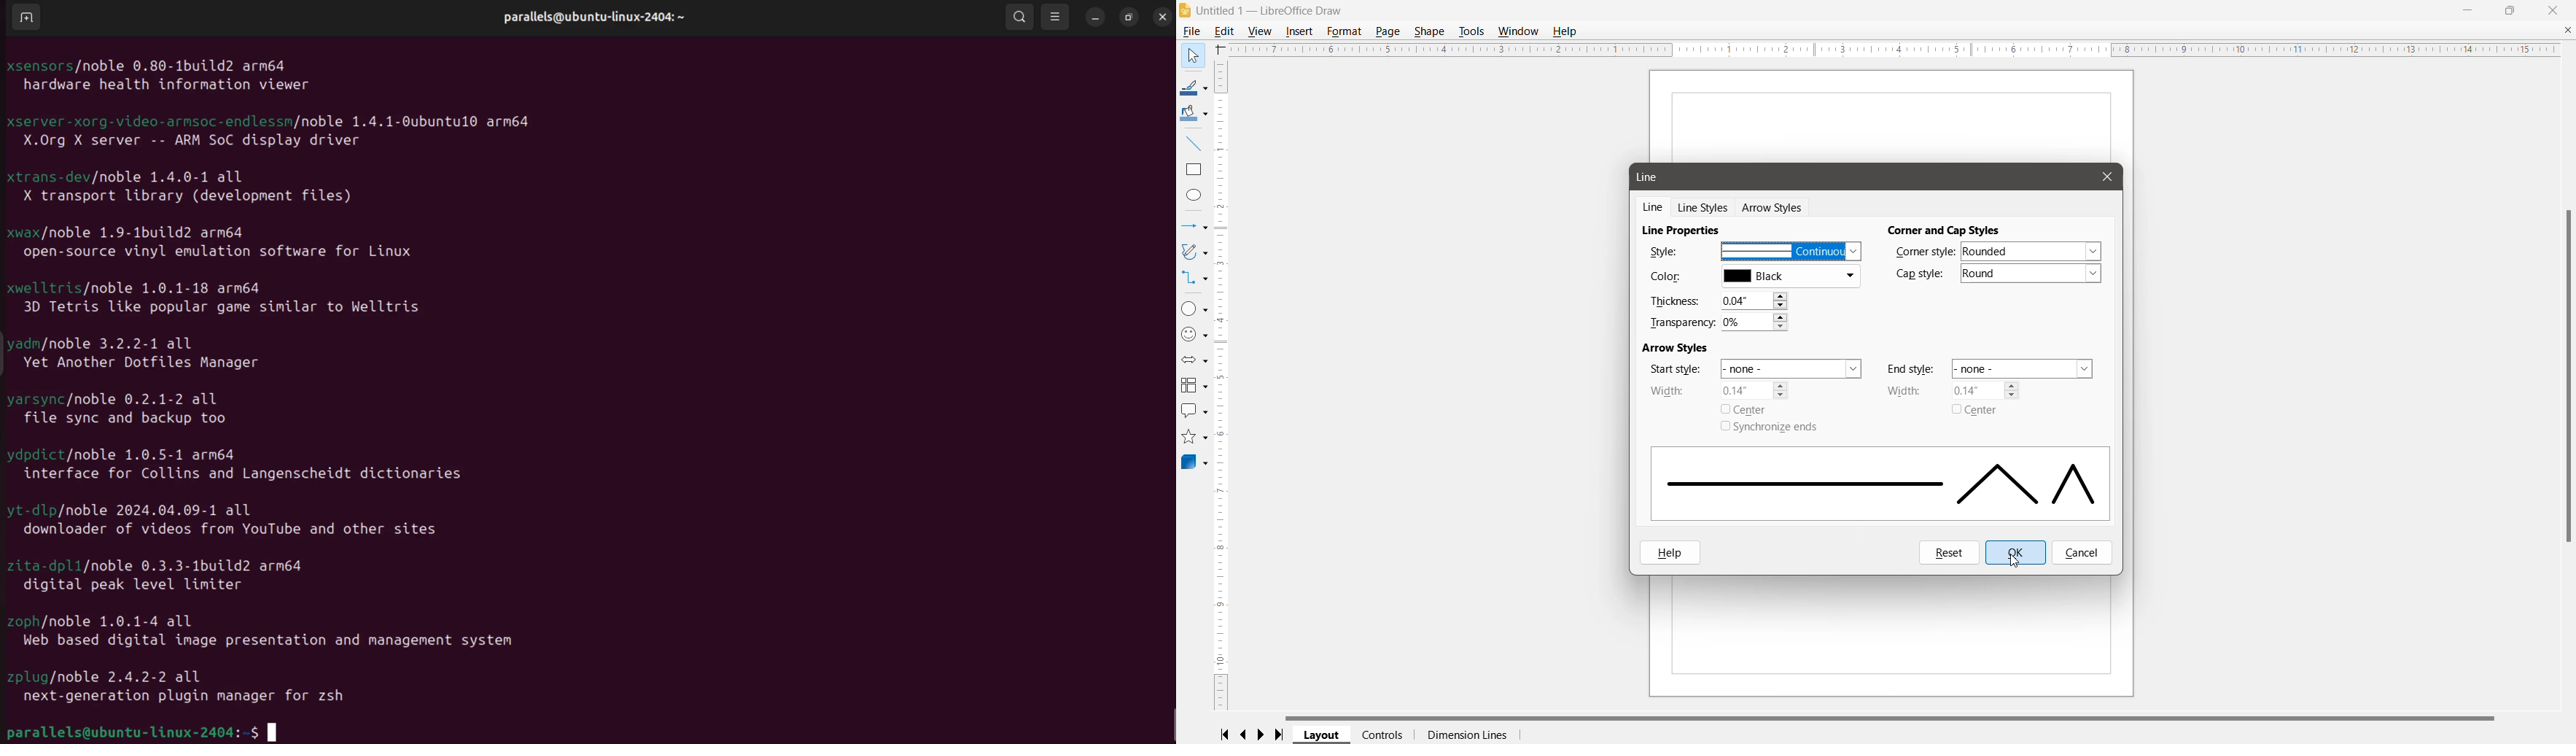 This screenshot has height=756, width=2576. What do you see at coordinates (2015, 562) in the screenshot?
I see `Cursor` at bounding box center [2015, 562].